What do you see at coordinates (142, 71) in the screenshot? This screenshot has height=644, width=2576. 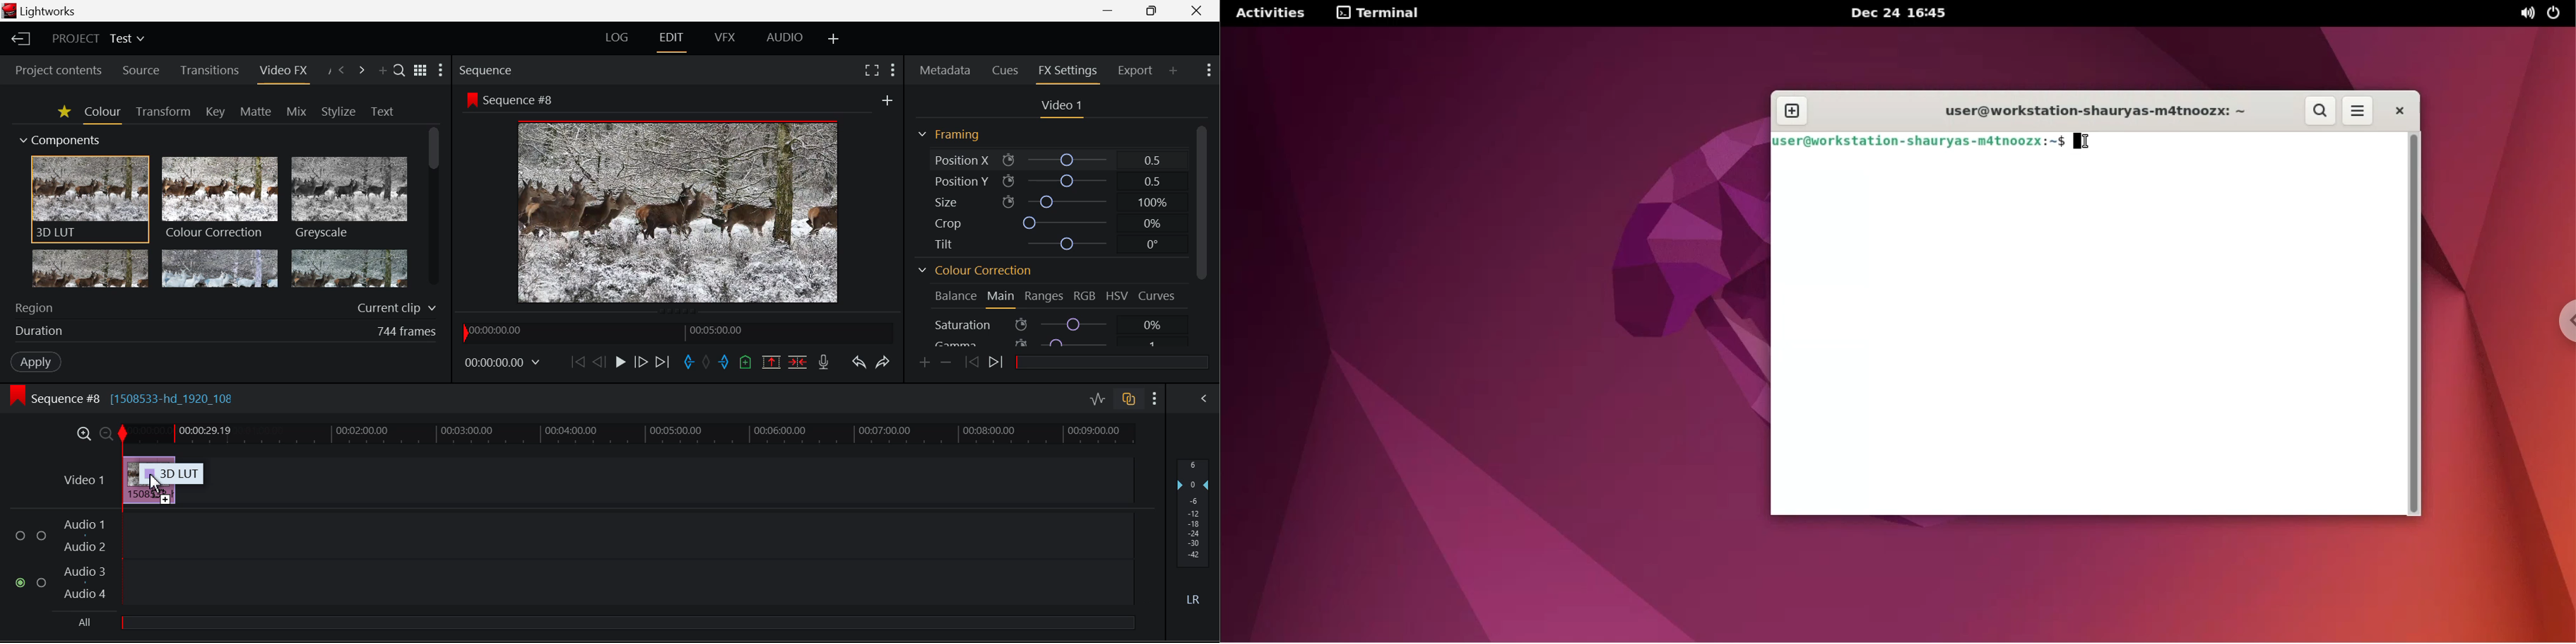 I see `Source` at bounding box center [142, 71].